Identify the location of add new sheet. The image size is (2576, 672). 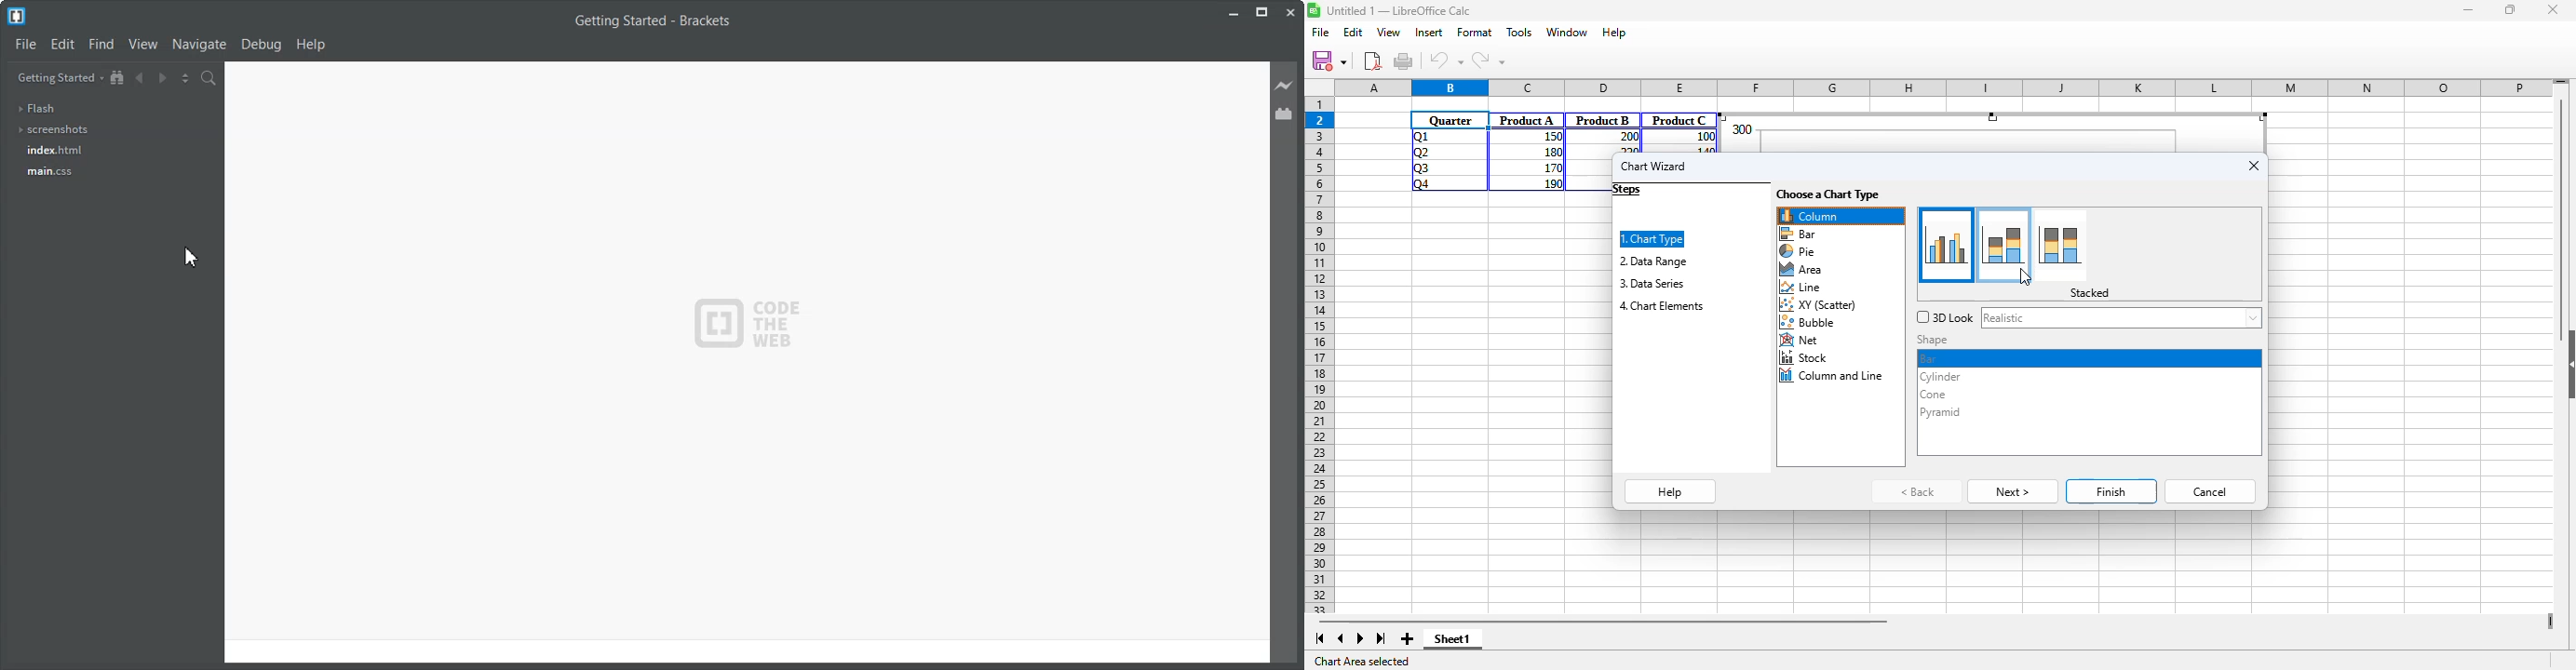
(1405, 638).